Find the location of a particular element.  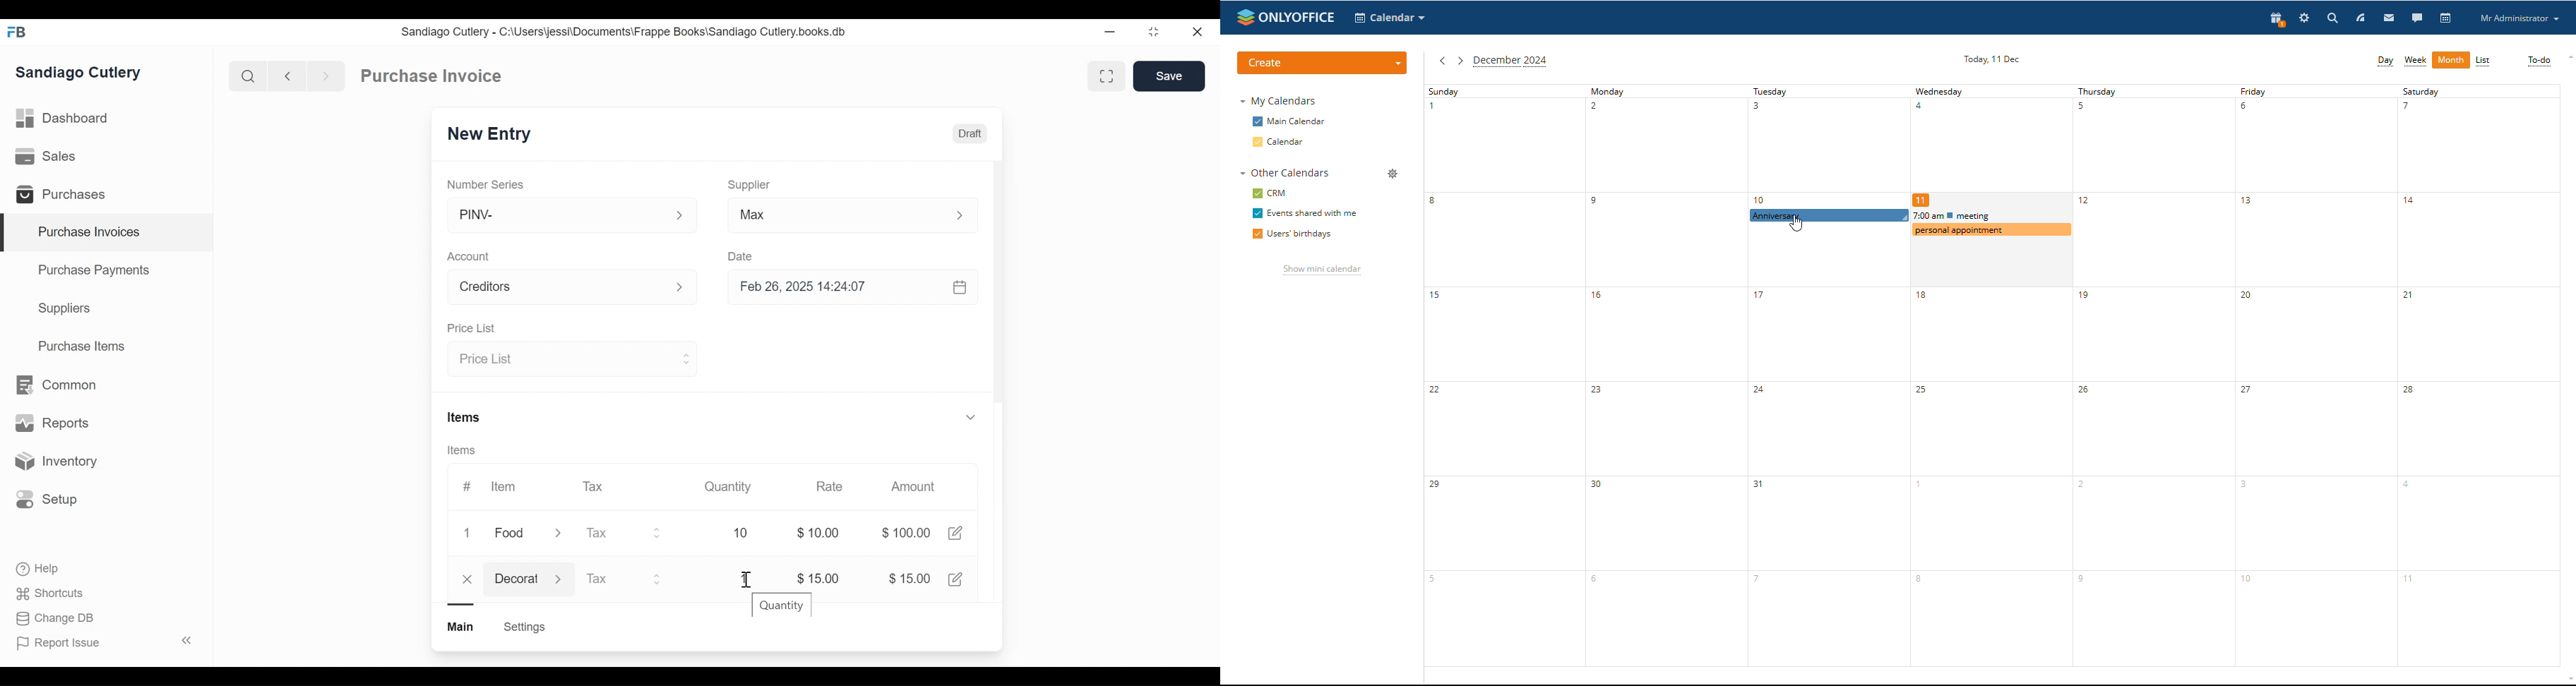

Purchase Invoices is located at coordinates (107, 233).